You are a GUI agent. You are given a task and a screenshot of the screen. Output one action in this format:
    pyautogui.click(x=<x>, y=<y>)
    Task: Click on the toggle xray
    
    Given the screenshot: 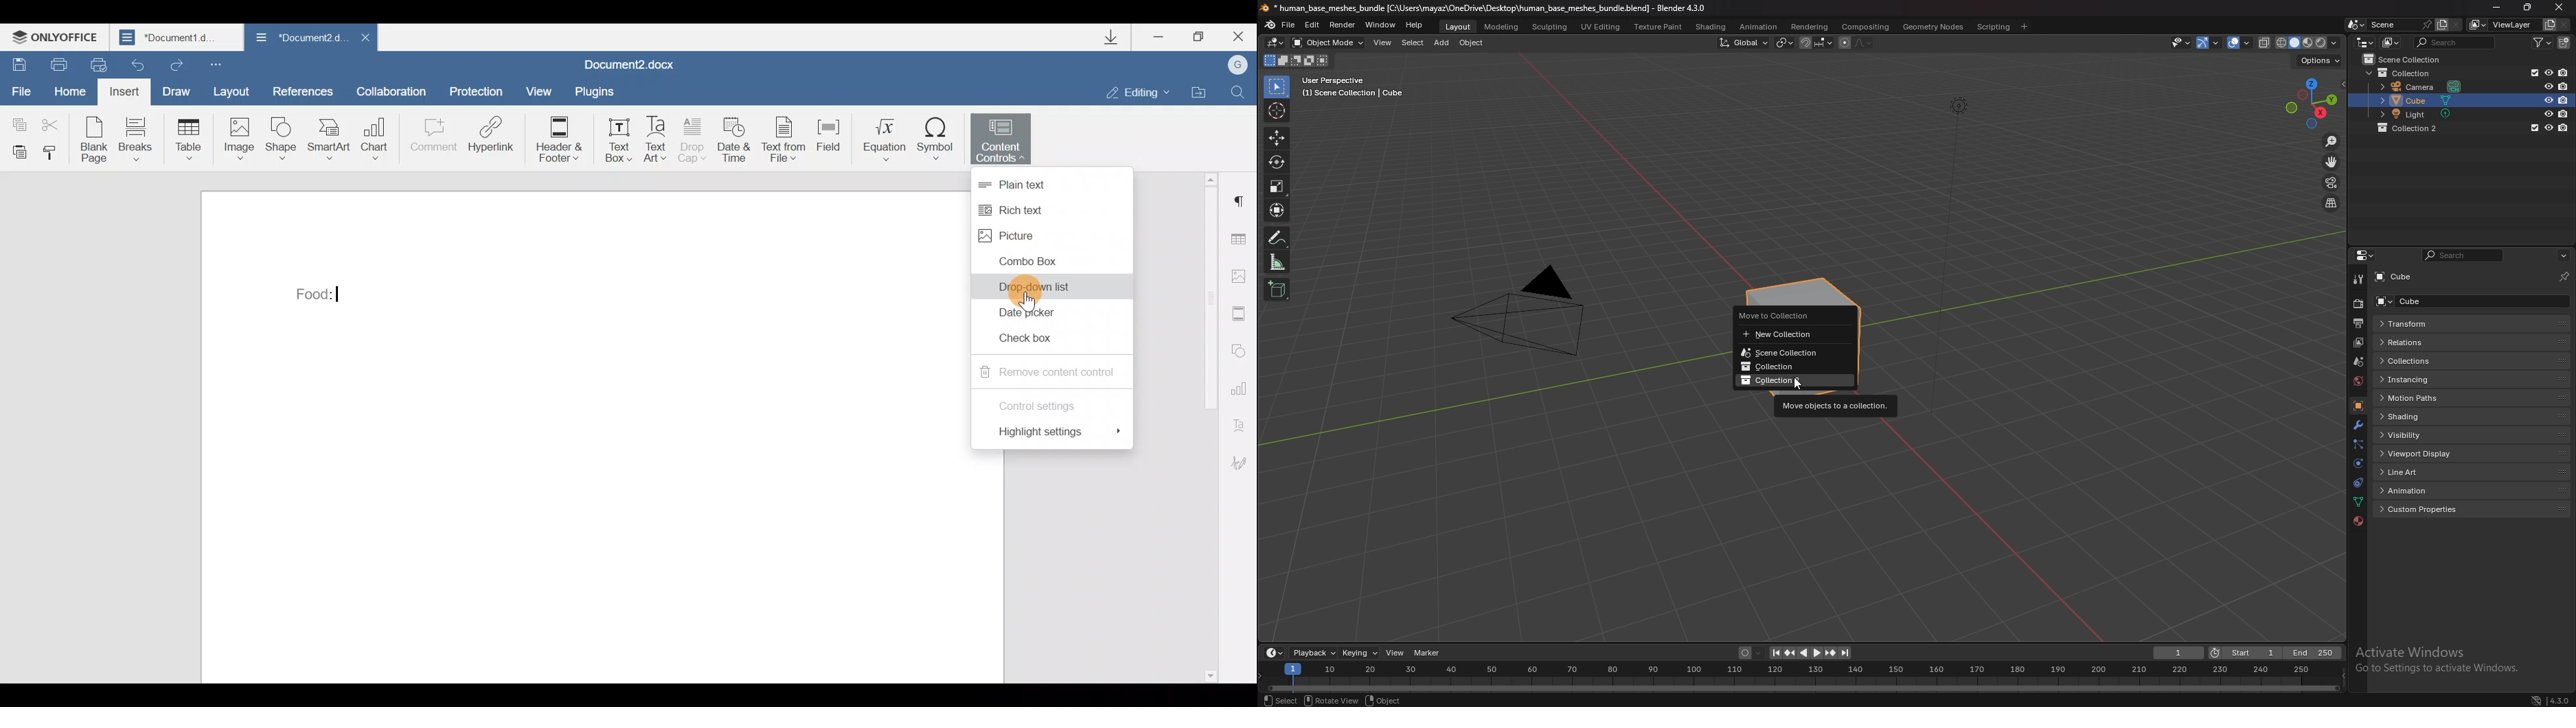 What is the action you would take?
    pyautogui.click(x=2265, y=43)
    